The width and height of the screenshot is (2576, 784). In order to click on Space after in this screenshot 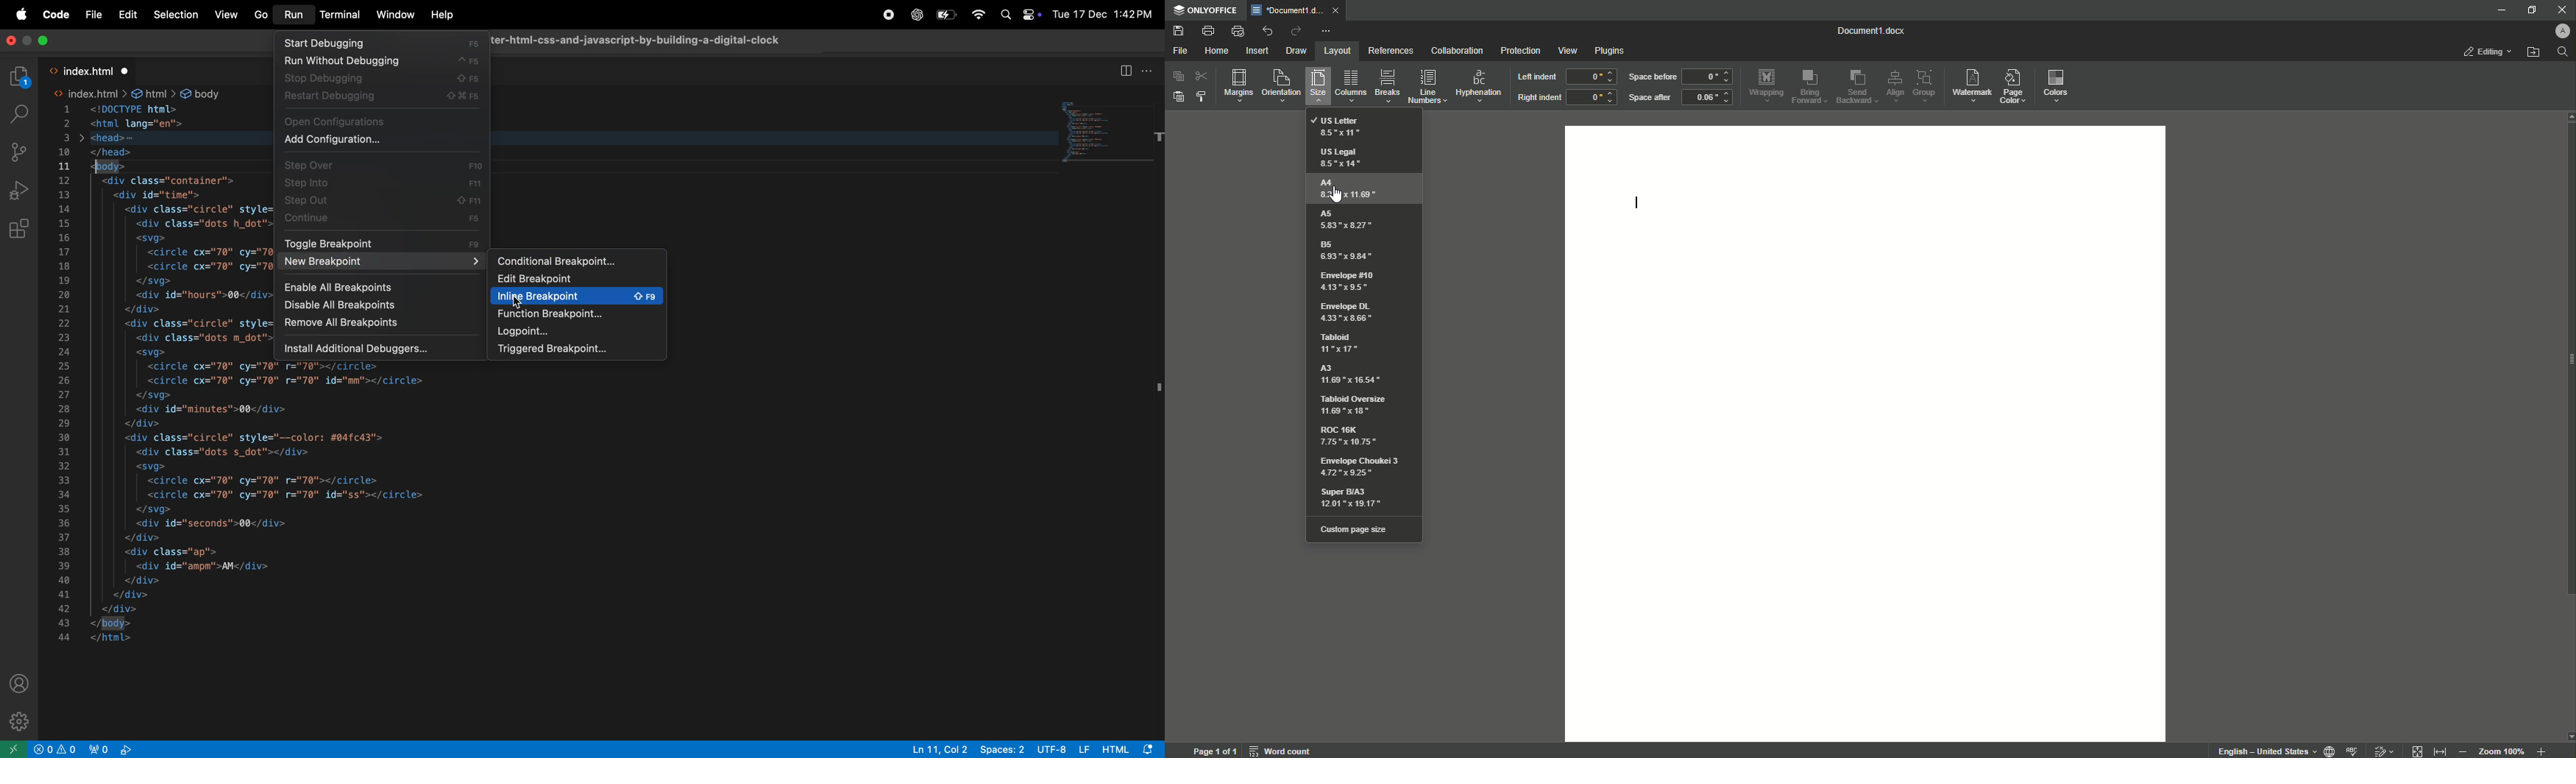, I will do `click(1650, 99)`.